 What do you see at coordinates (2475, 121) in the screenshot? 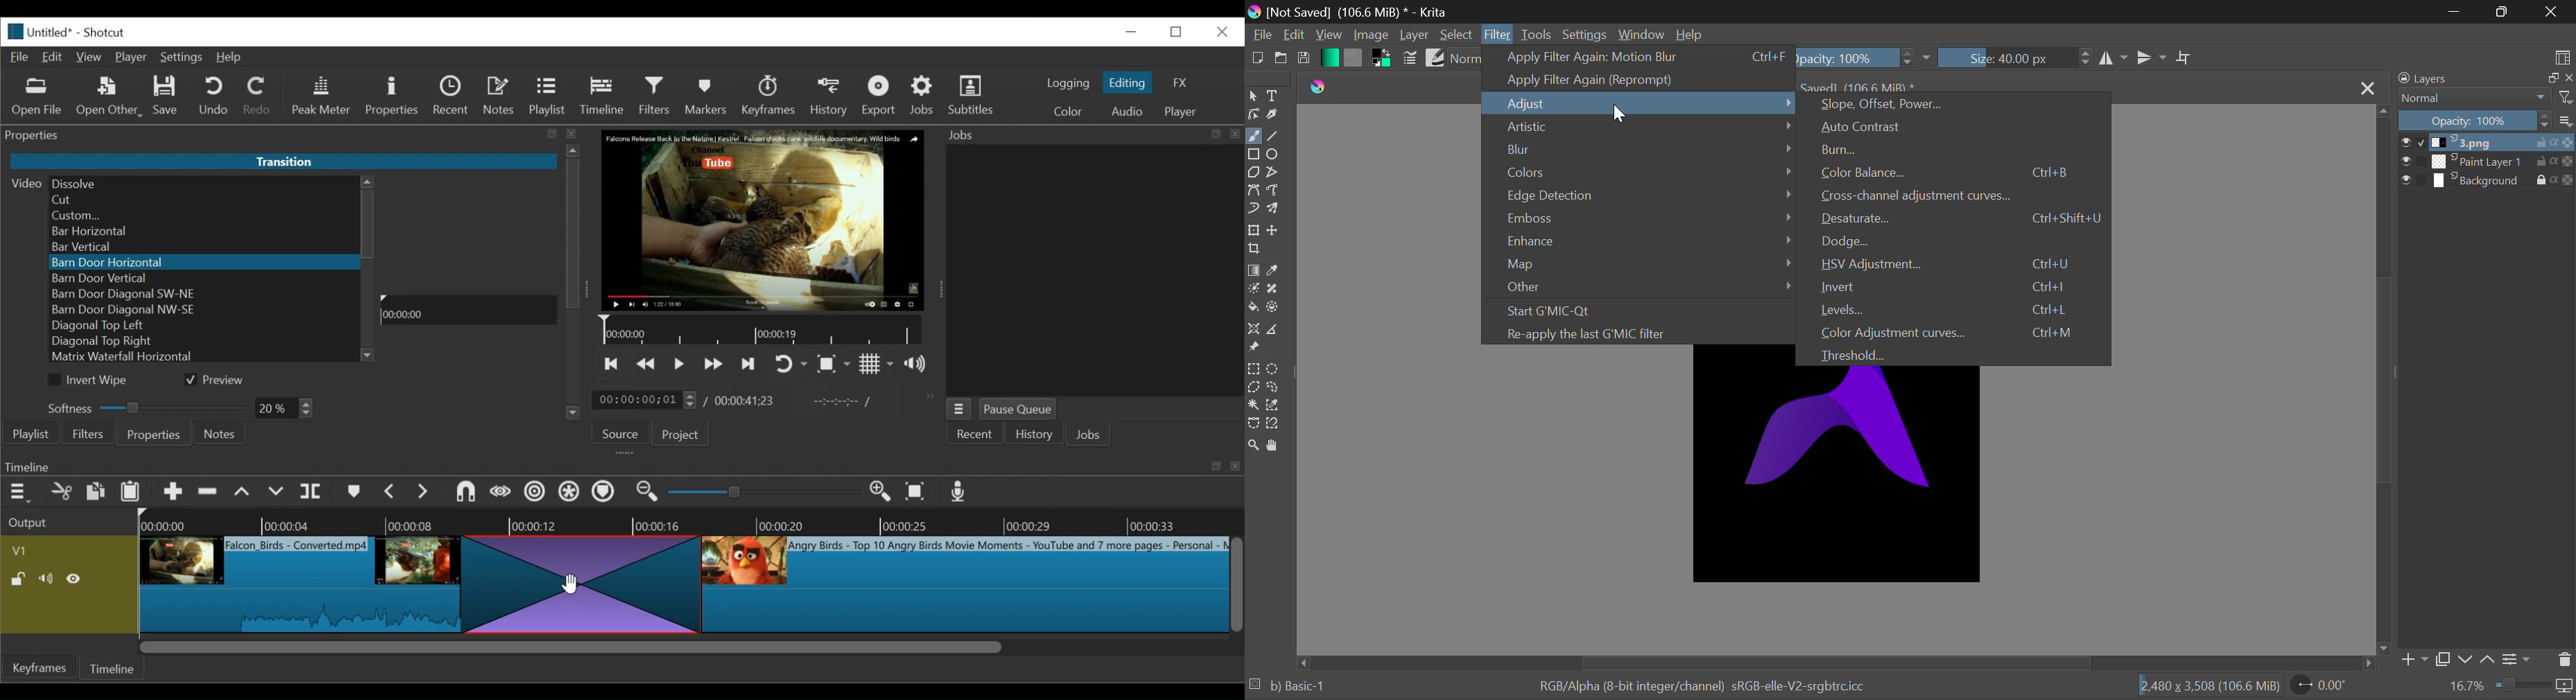
I see `Opacity 100%` at bounding box center [2475, 121].